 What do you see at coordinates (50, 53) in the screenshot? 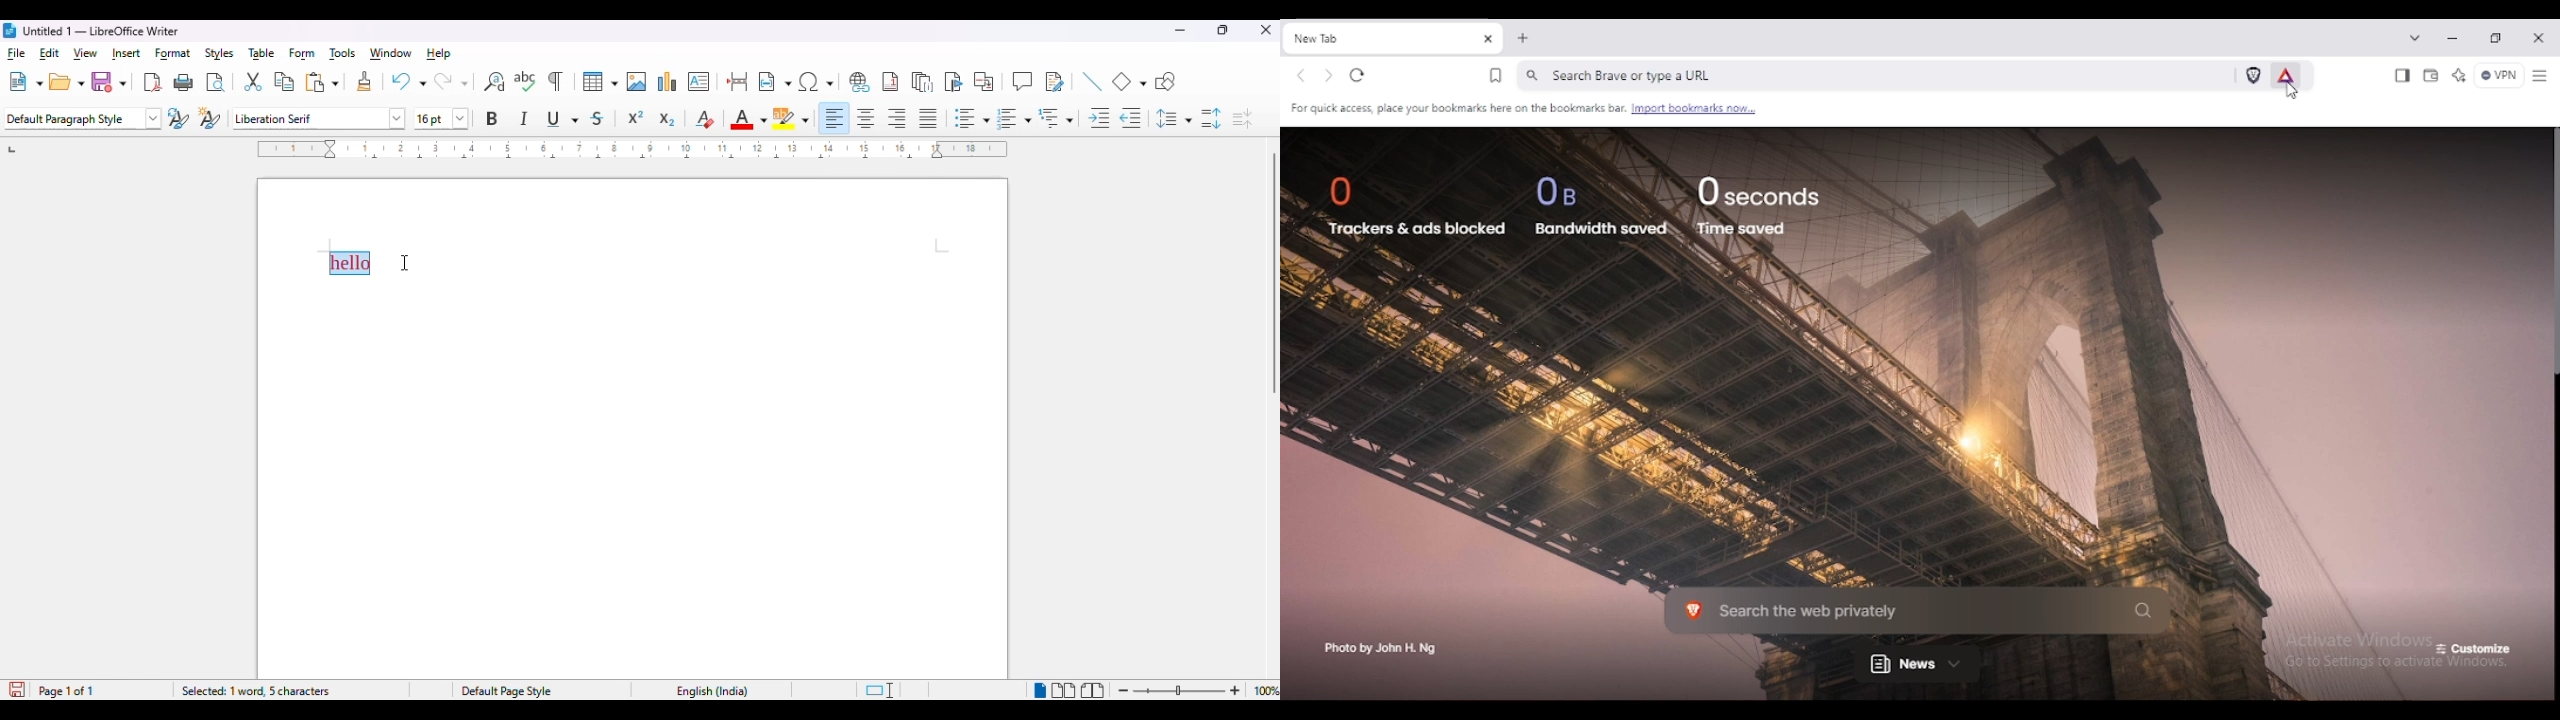
I see `edit` at bounding box center [50, 53].